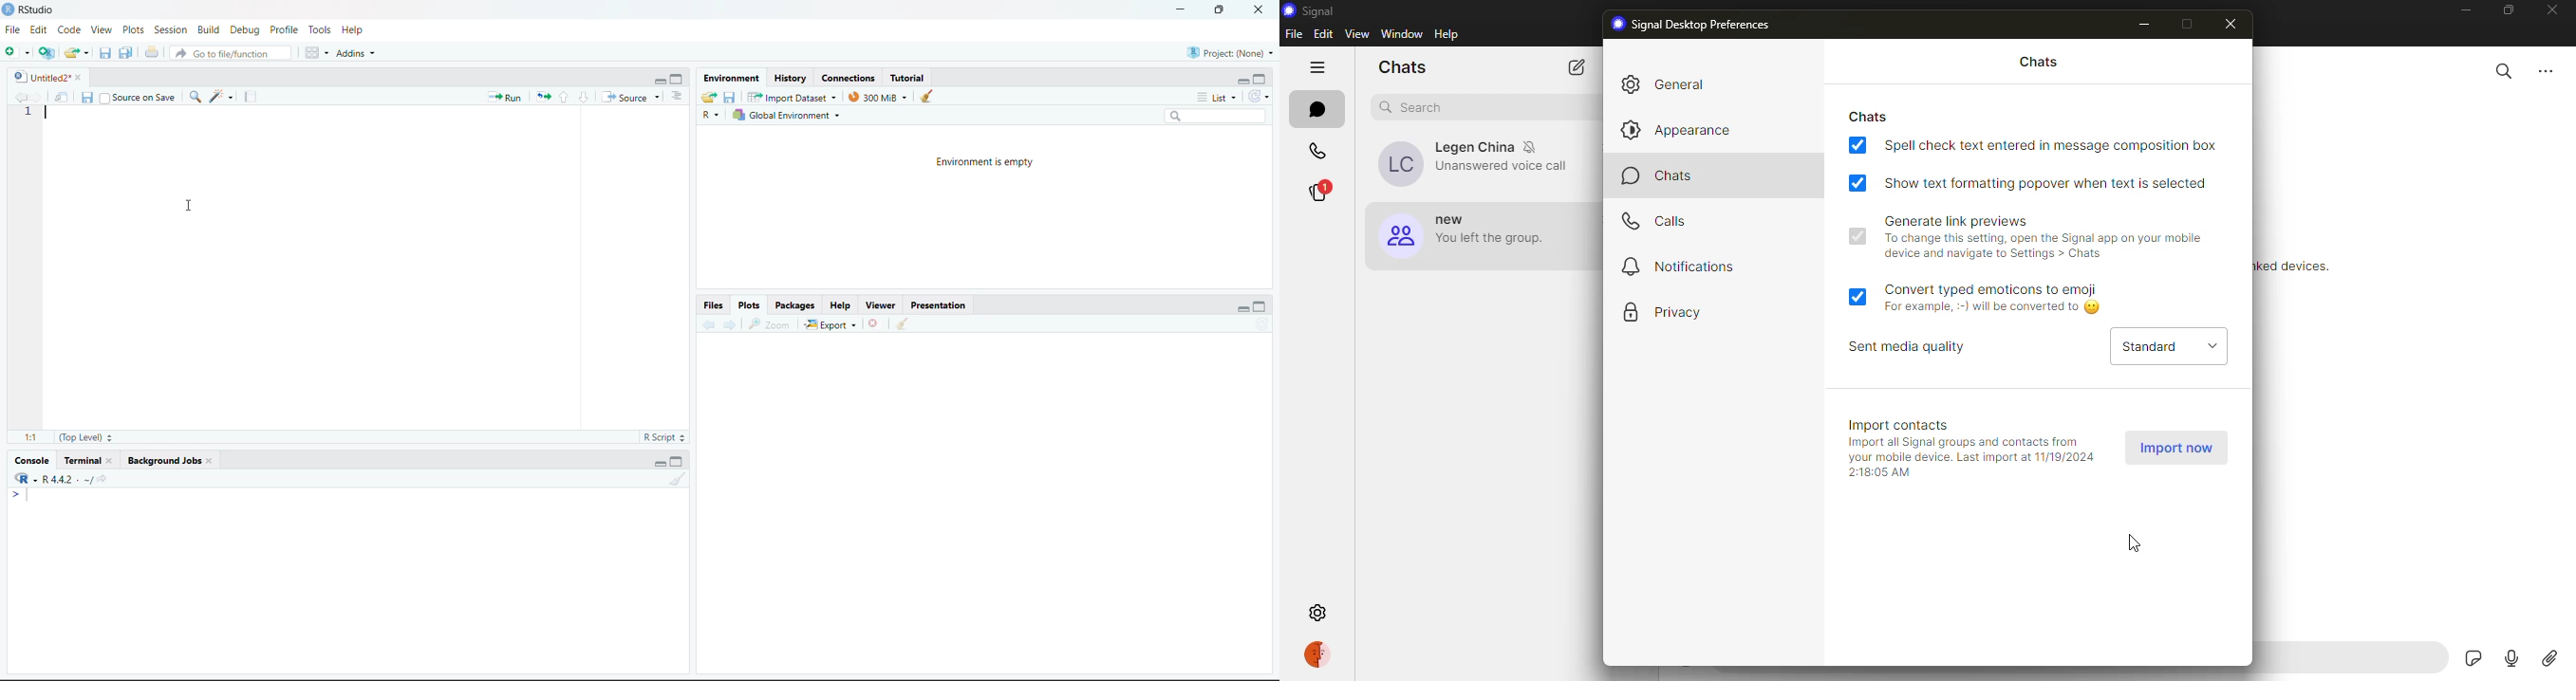  What do you see at coordinates (355, 29) in the screenshot?
I see `Help` at bounding box center [355, 29].